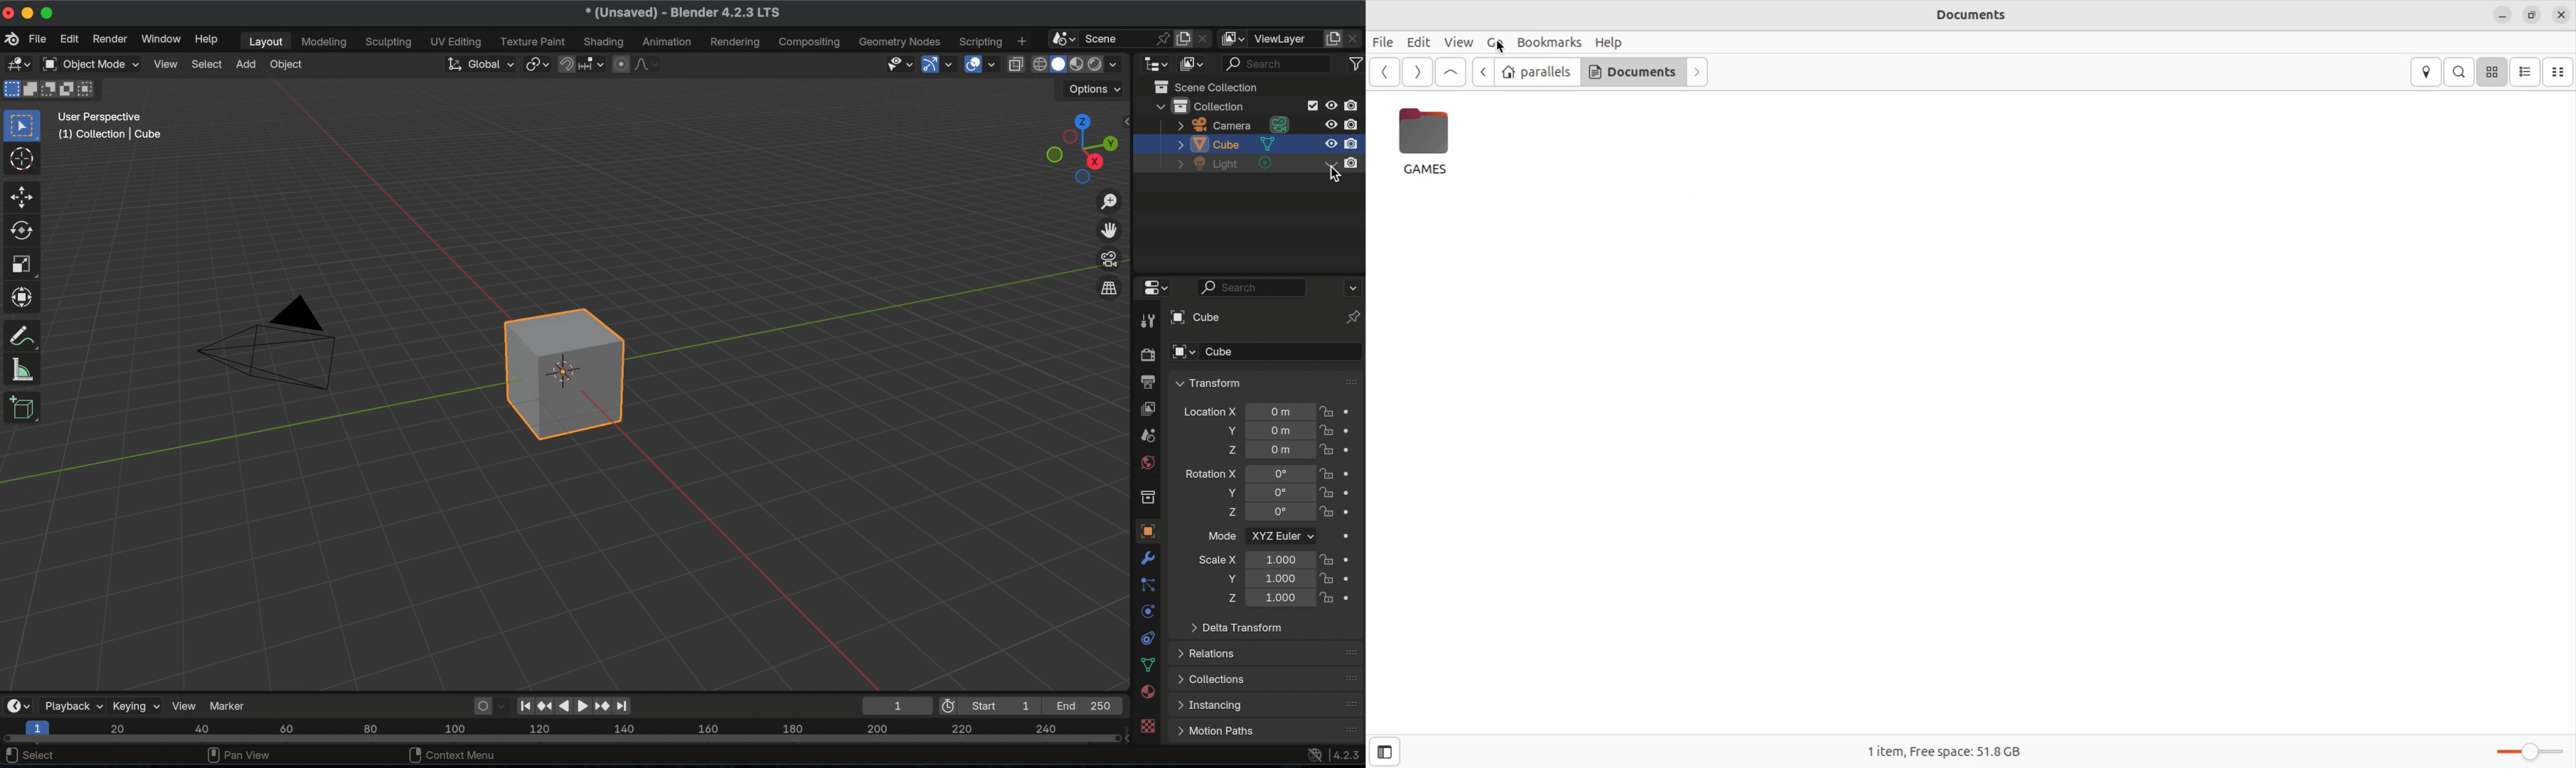 This screenshot has width=2576, height=784. I want to click on texture paint, so click(532, 41).